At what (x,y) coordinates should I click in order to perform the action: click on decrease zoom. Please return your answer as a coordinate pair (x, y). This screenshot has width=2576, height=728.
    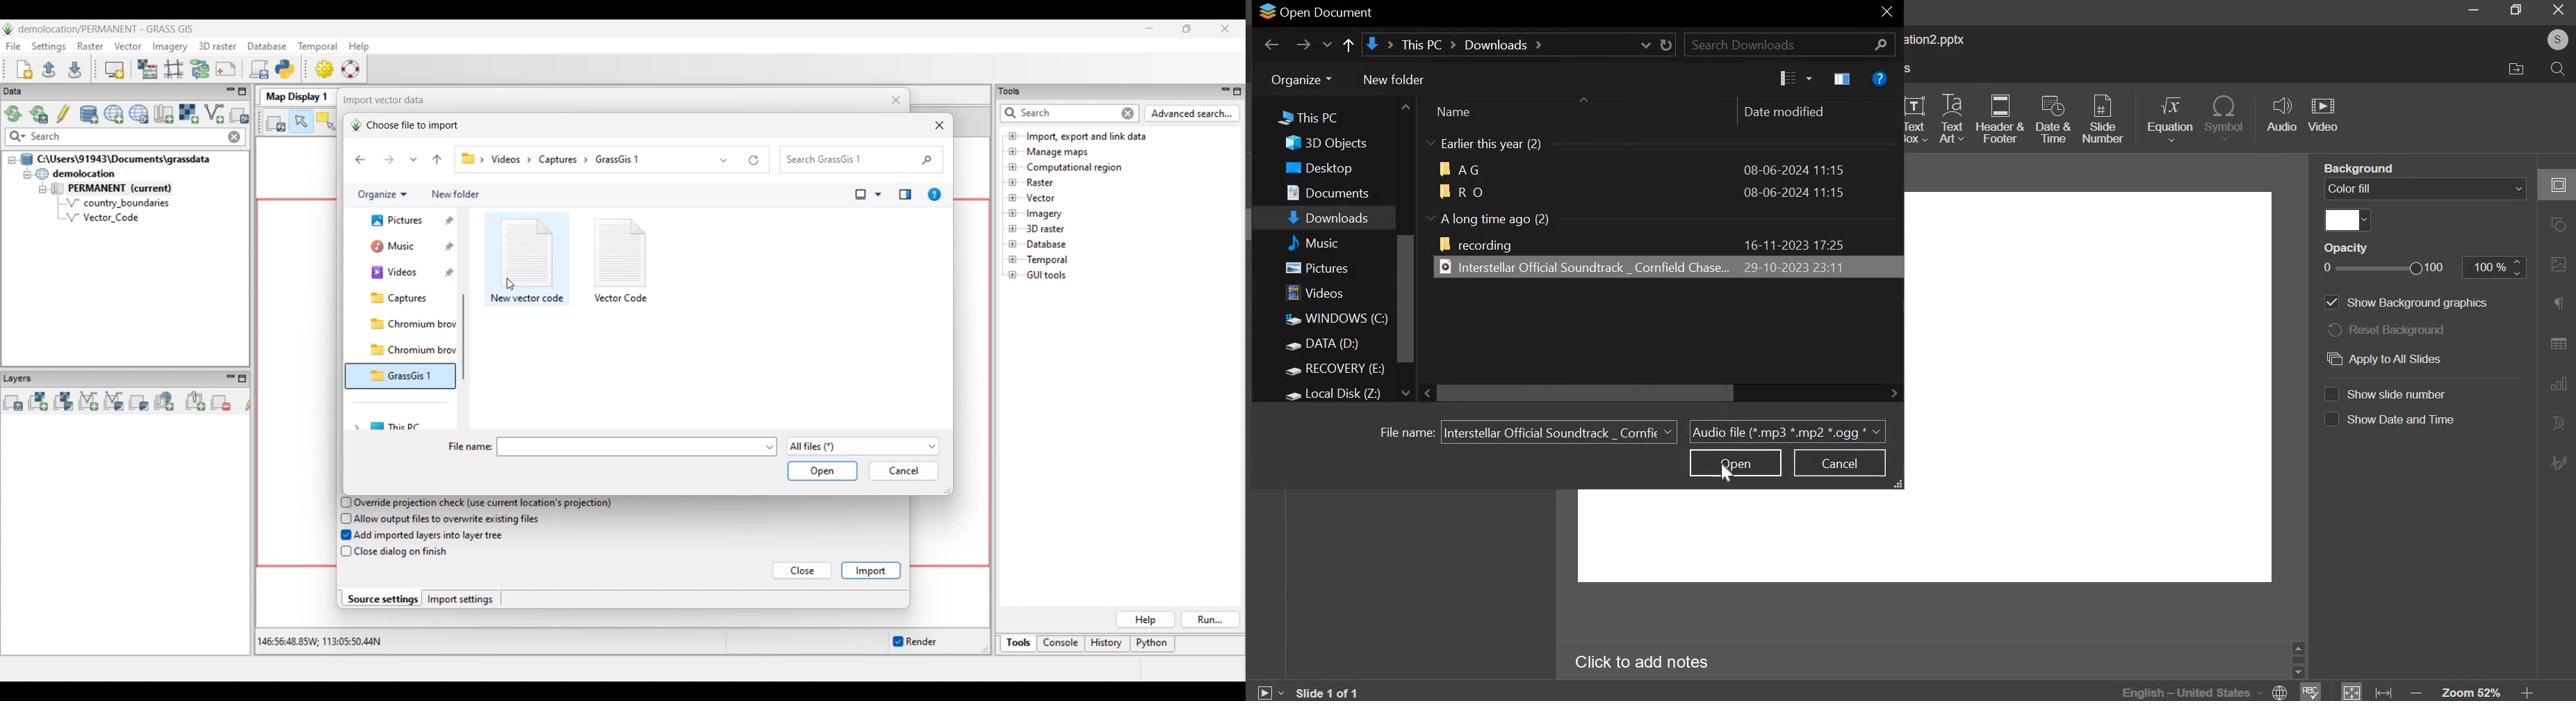
    Looking at the image, I should click on (2415, 692).